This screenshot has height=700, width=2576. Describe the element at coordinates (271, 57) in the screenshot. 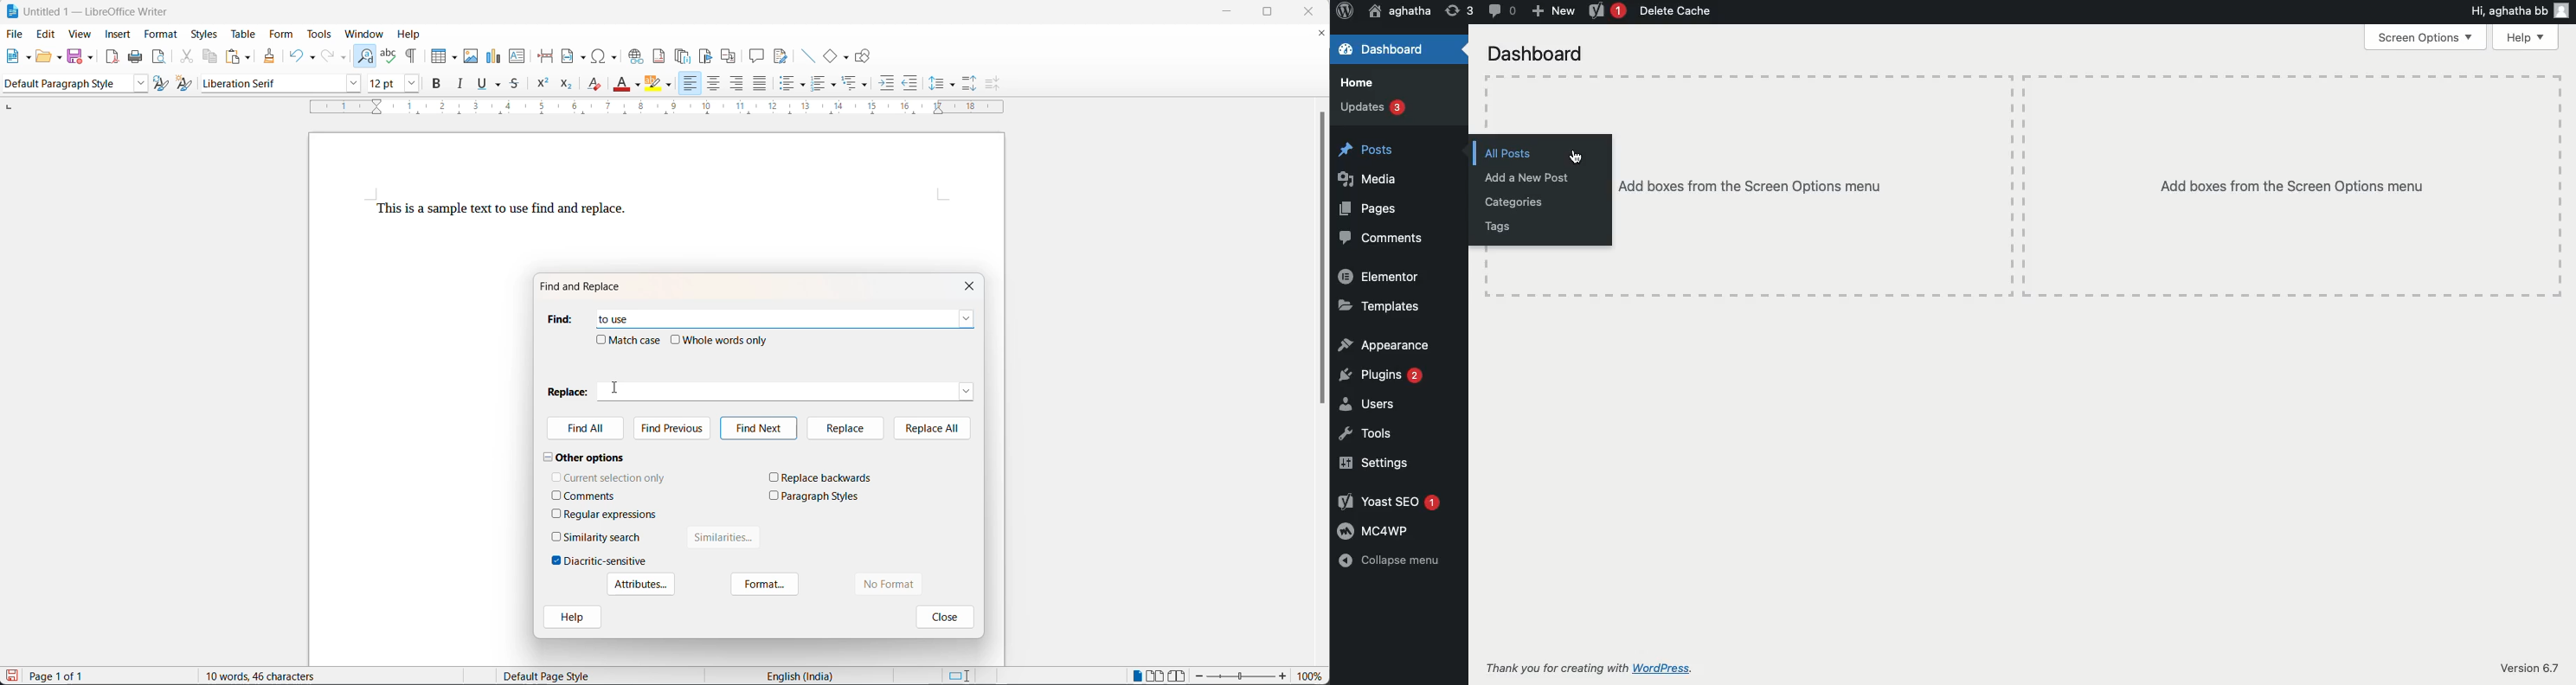

I see `clone formatting` at that location.